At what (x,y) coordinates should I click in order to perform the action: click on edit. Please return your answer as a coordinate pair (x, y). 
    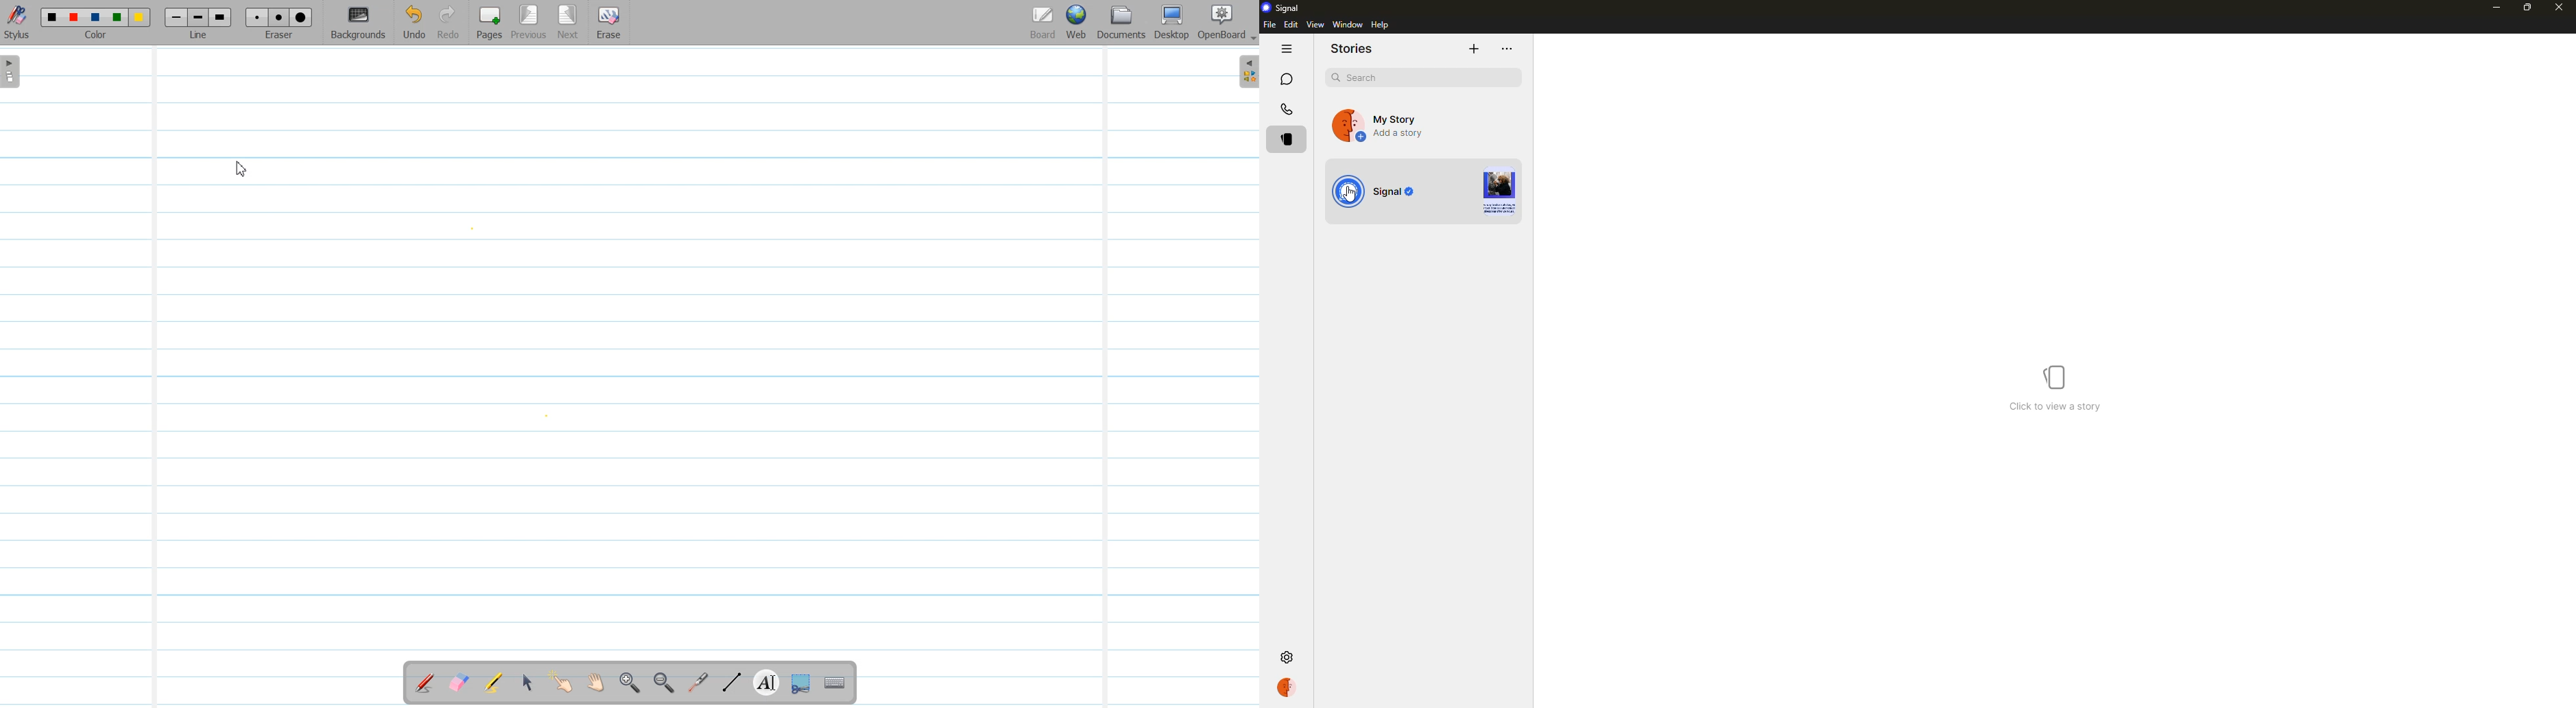
    Looking at the image, I should click on (1290, 25).